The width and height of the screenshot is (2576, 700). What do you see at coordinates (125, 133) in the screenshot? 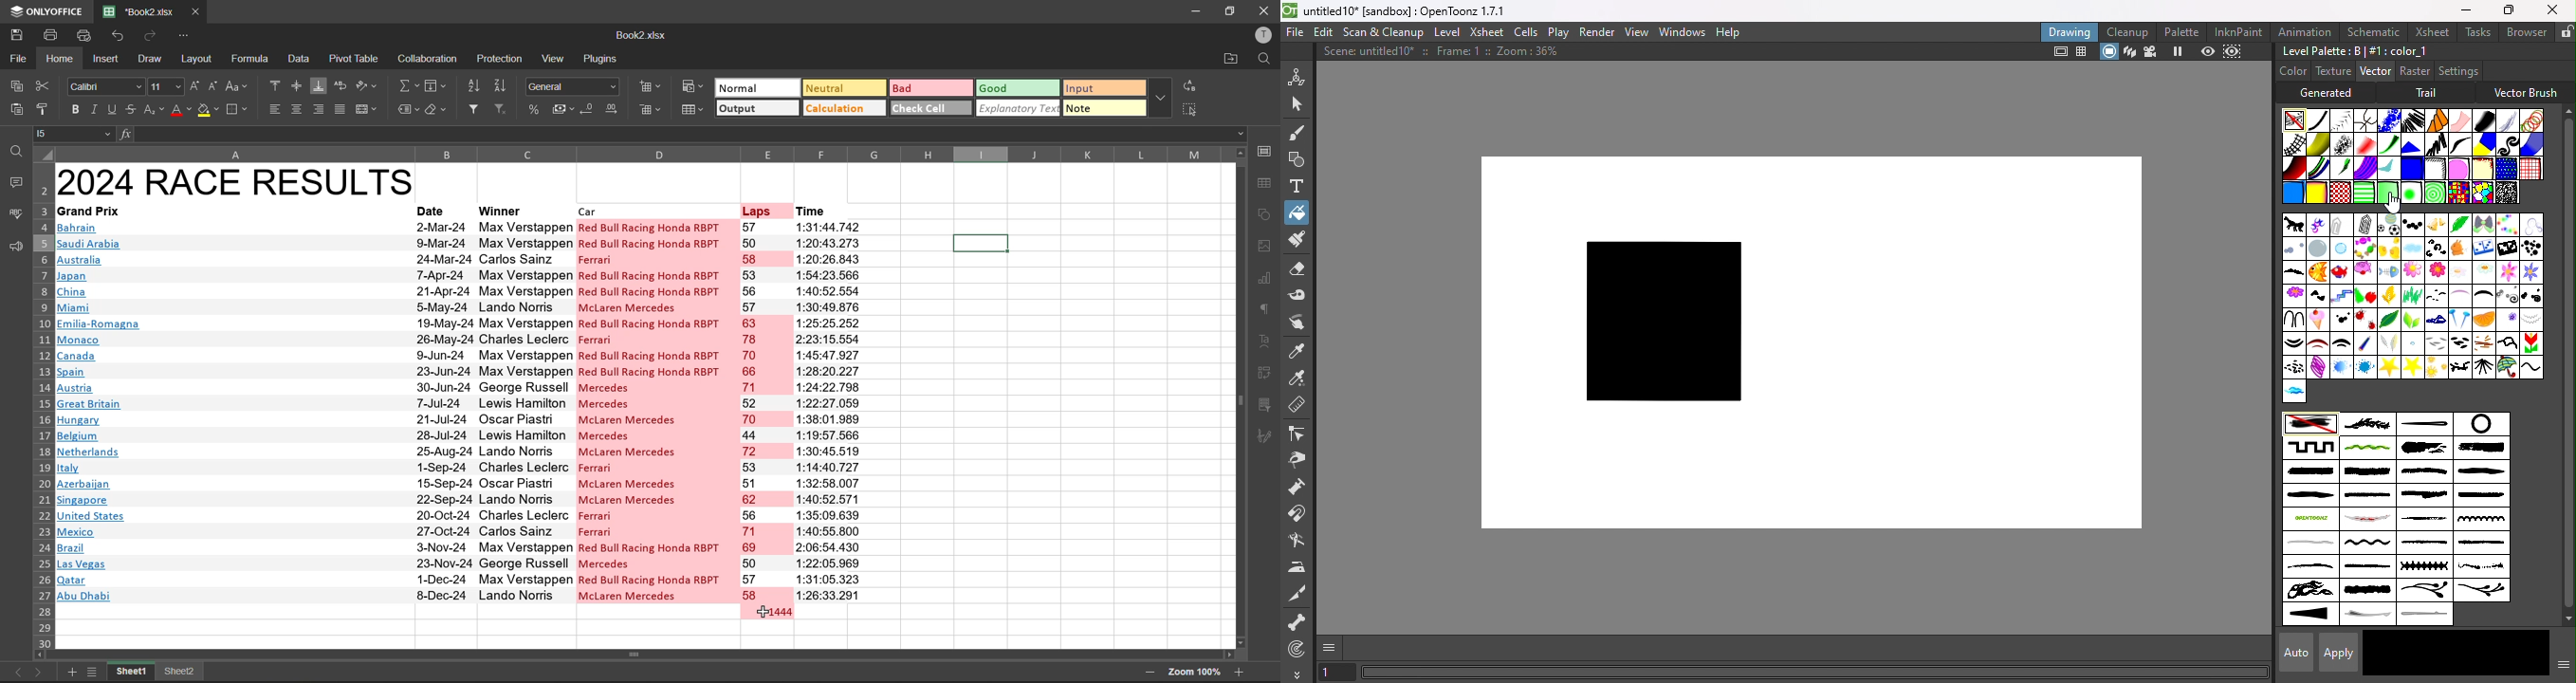
I see `fx` at bounding box center [125, 133].